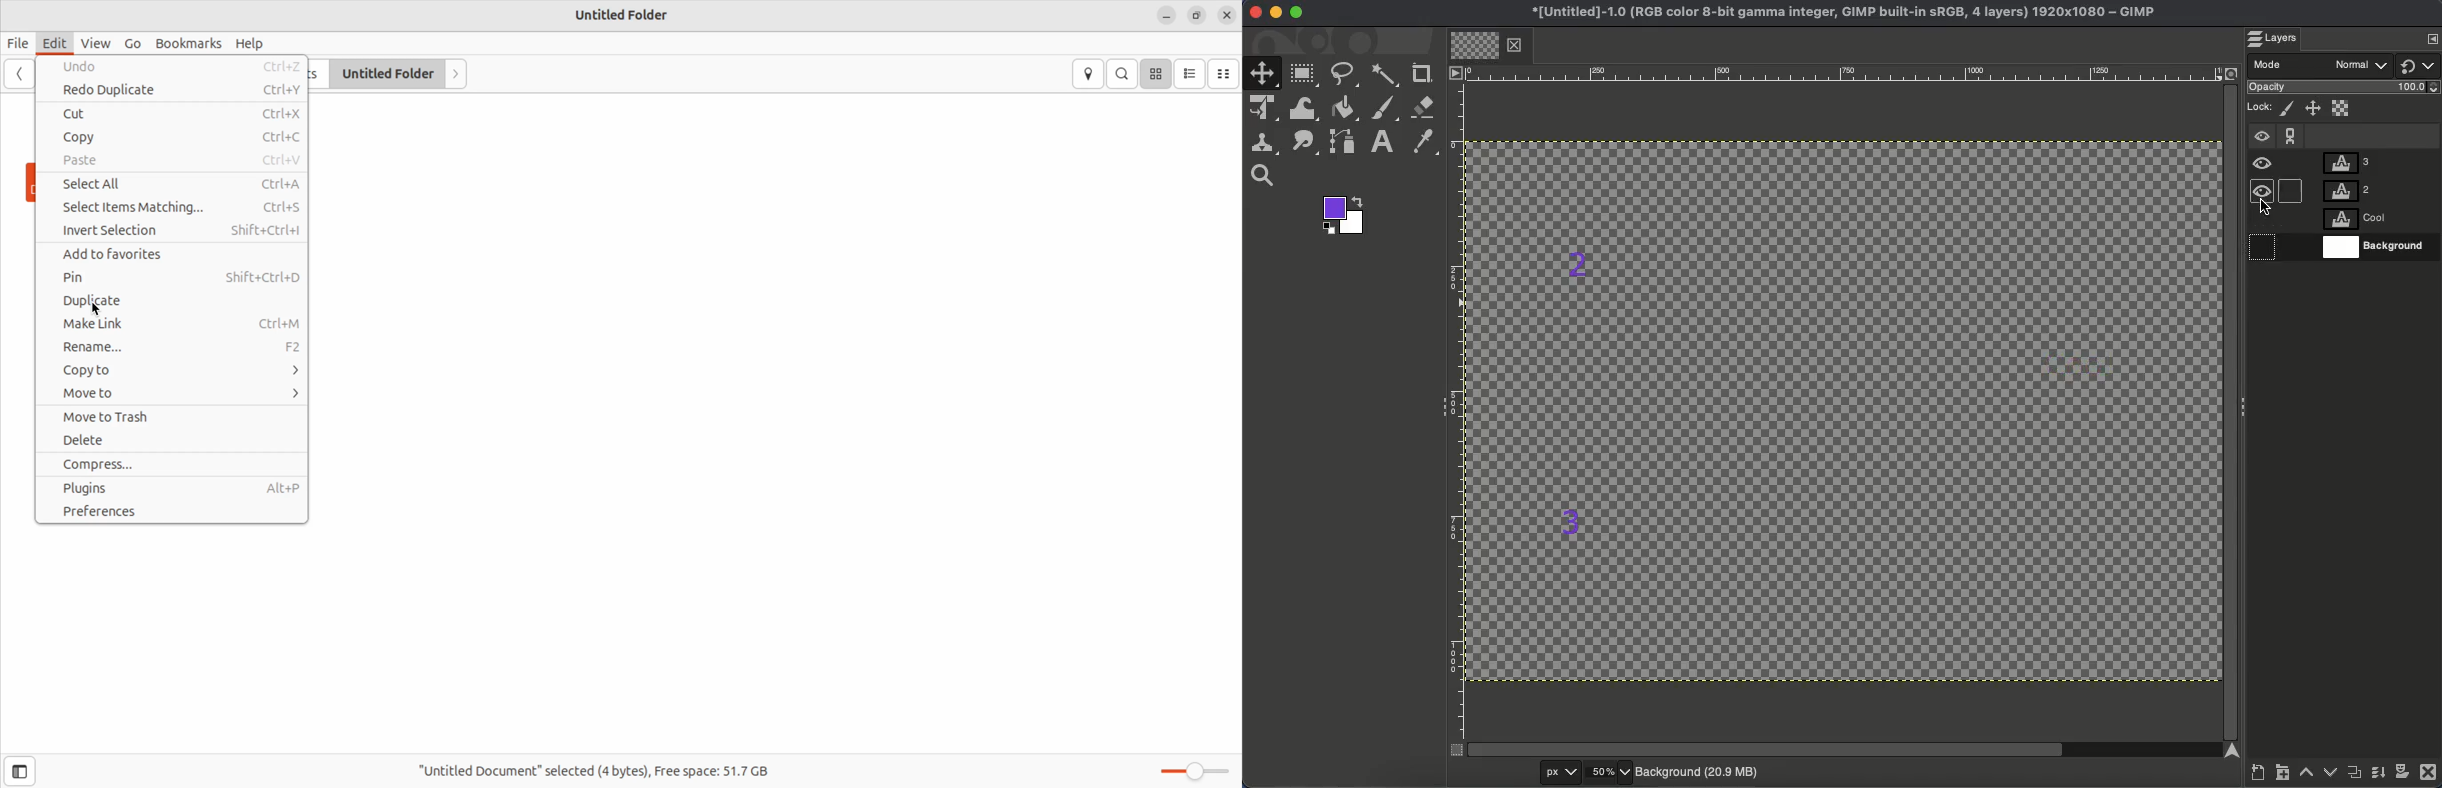  I want to click on Zoom, so click(1194, 771).